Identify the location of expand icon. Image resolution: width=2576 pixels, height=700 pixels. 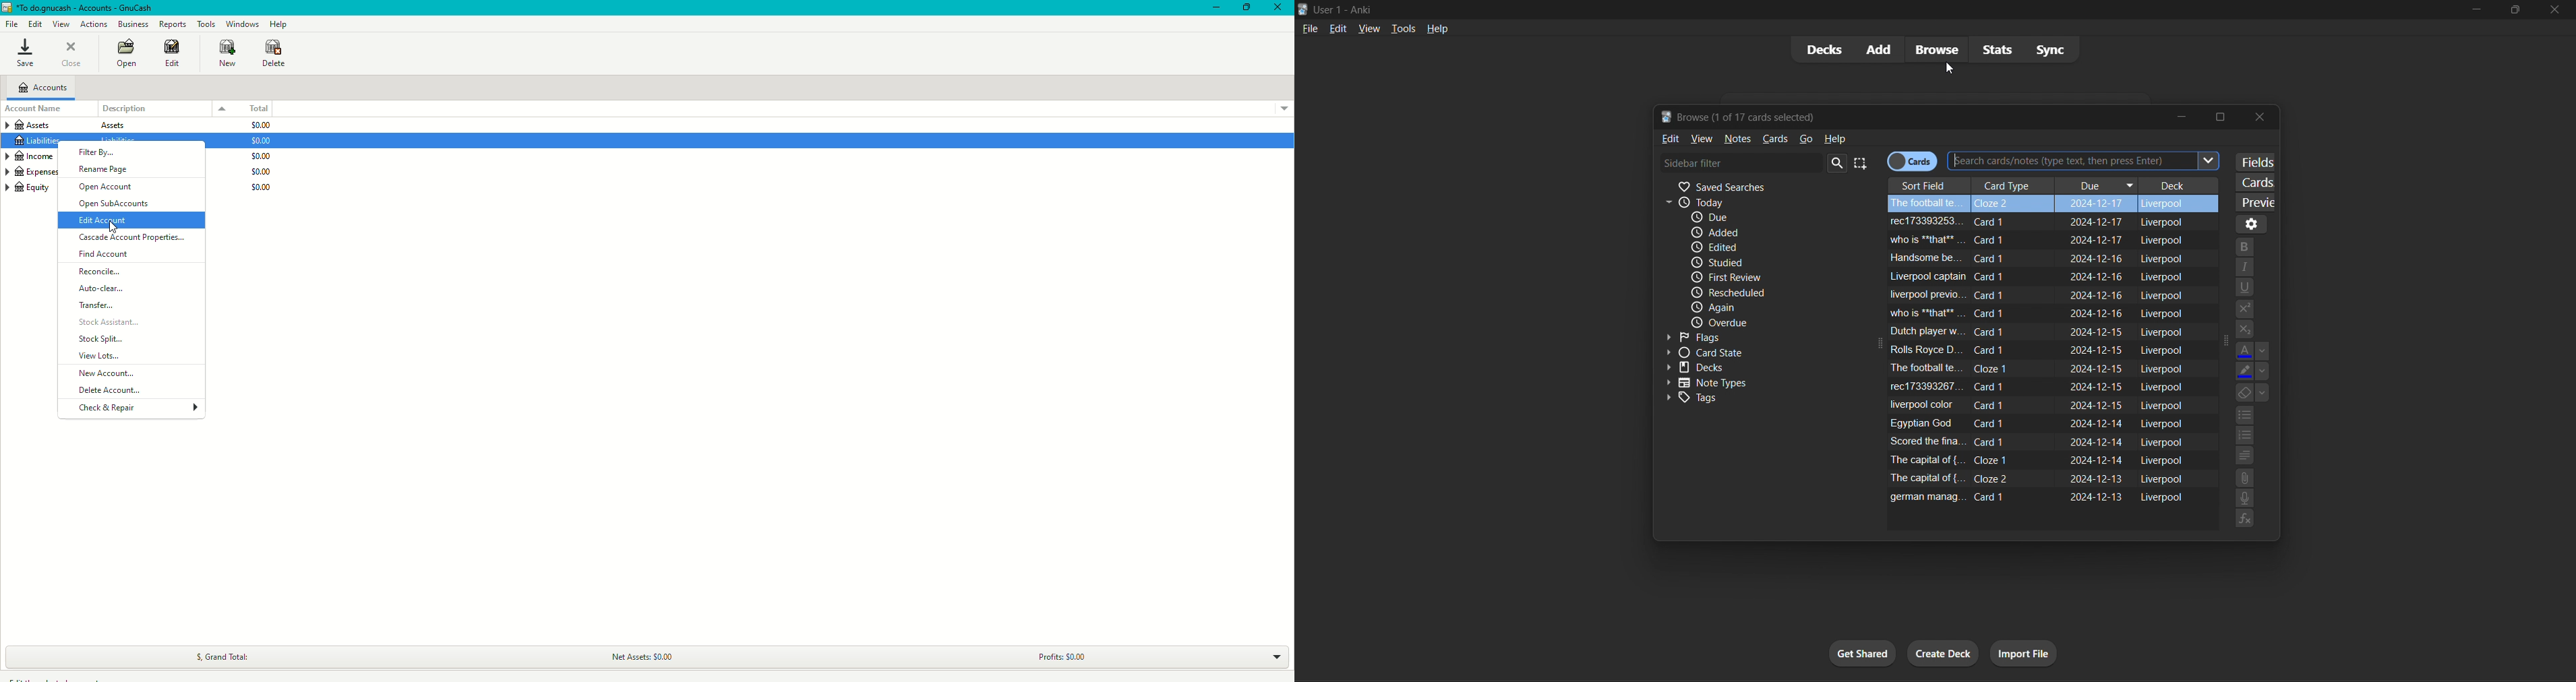
(1877, 346).